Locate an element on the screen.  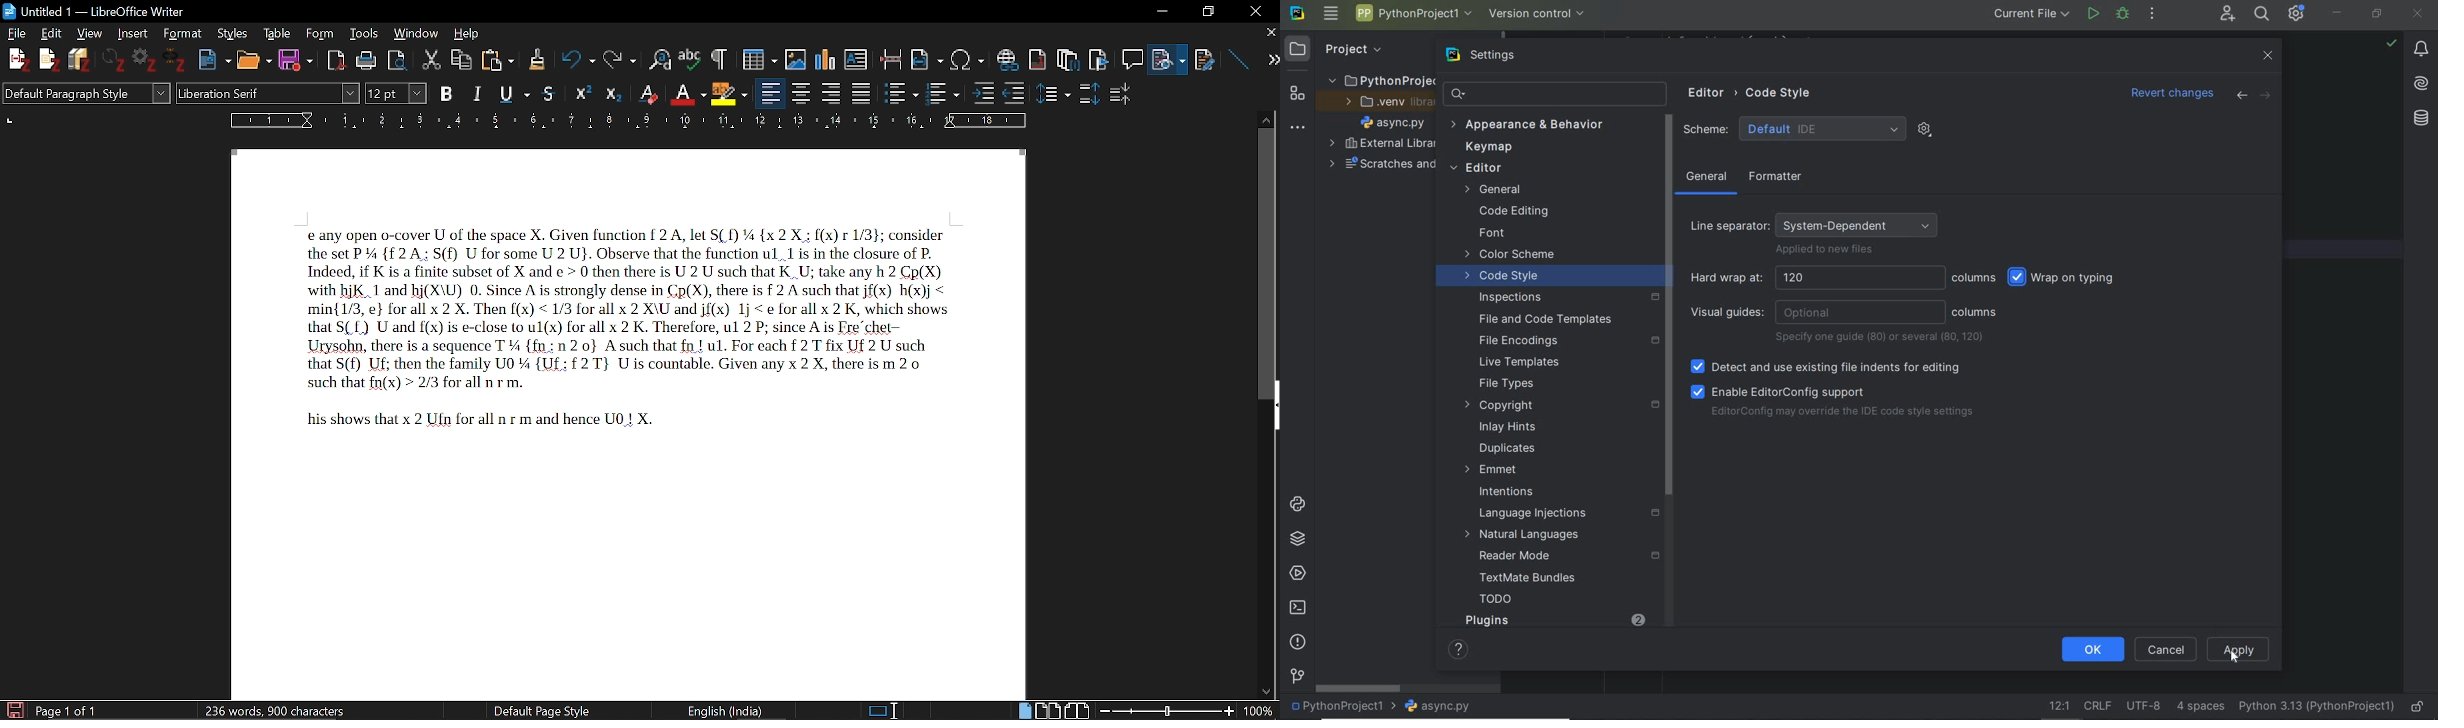
 is located at coordinates (536, 59).